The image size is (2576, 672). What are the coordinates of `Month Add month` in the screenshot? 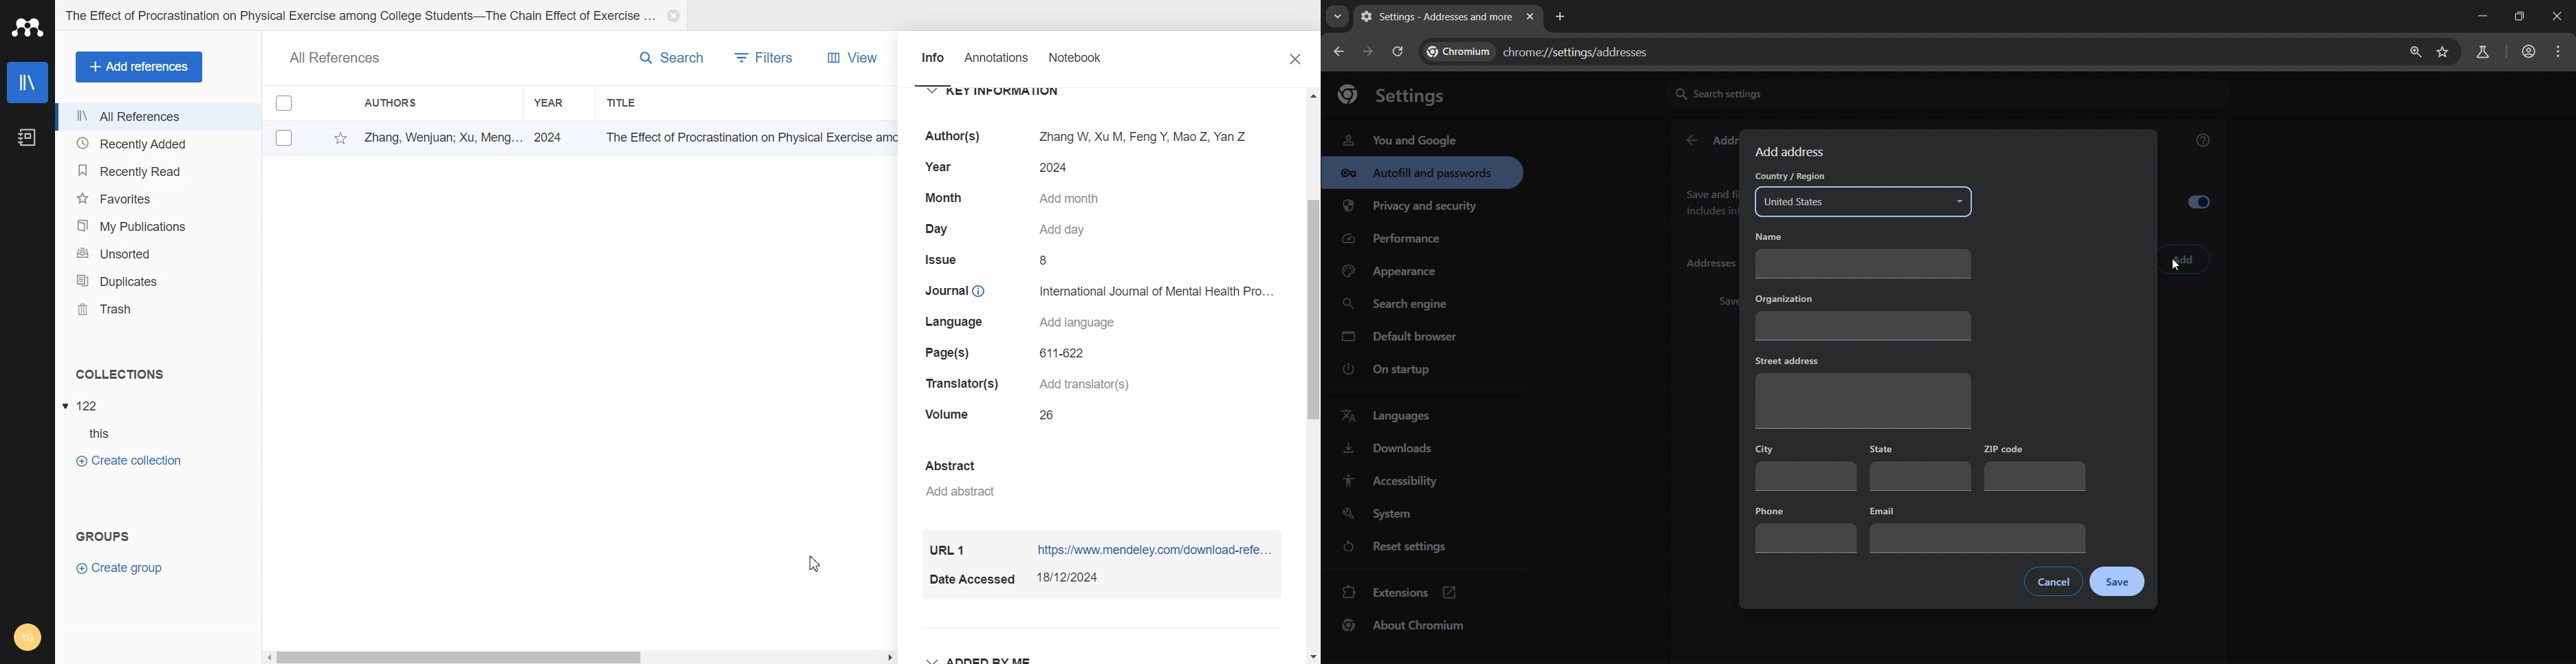 It's located at (1015, 198).